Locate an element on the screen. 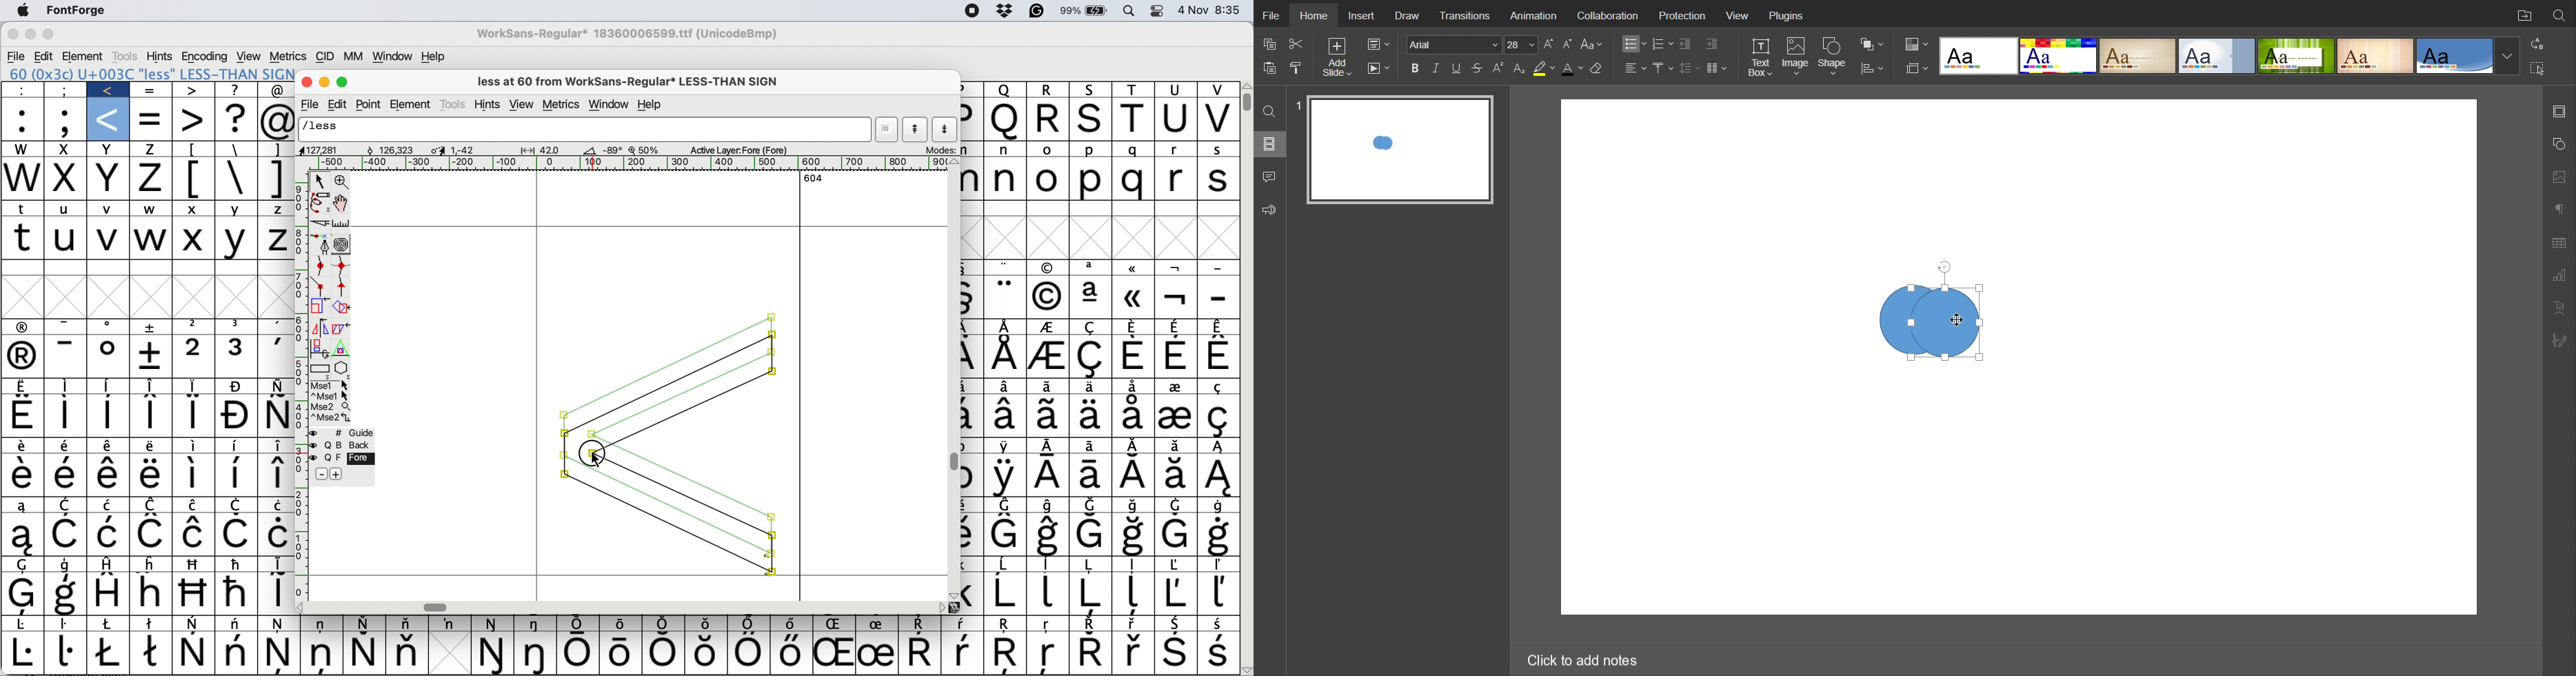  Symbol is located at coordinates (1007, 447).